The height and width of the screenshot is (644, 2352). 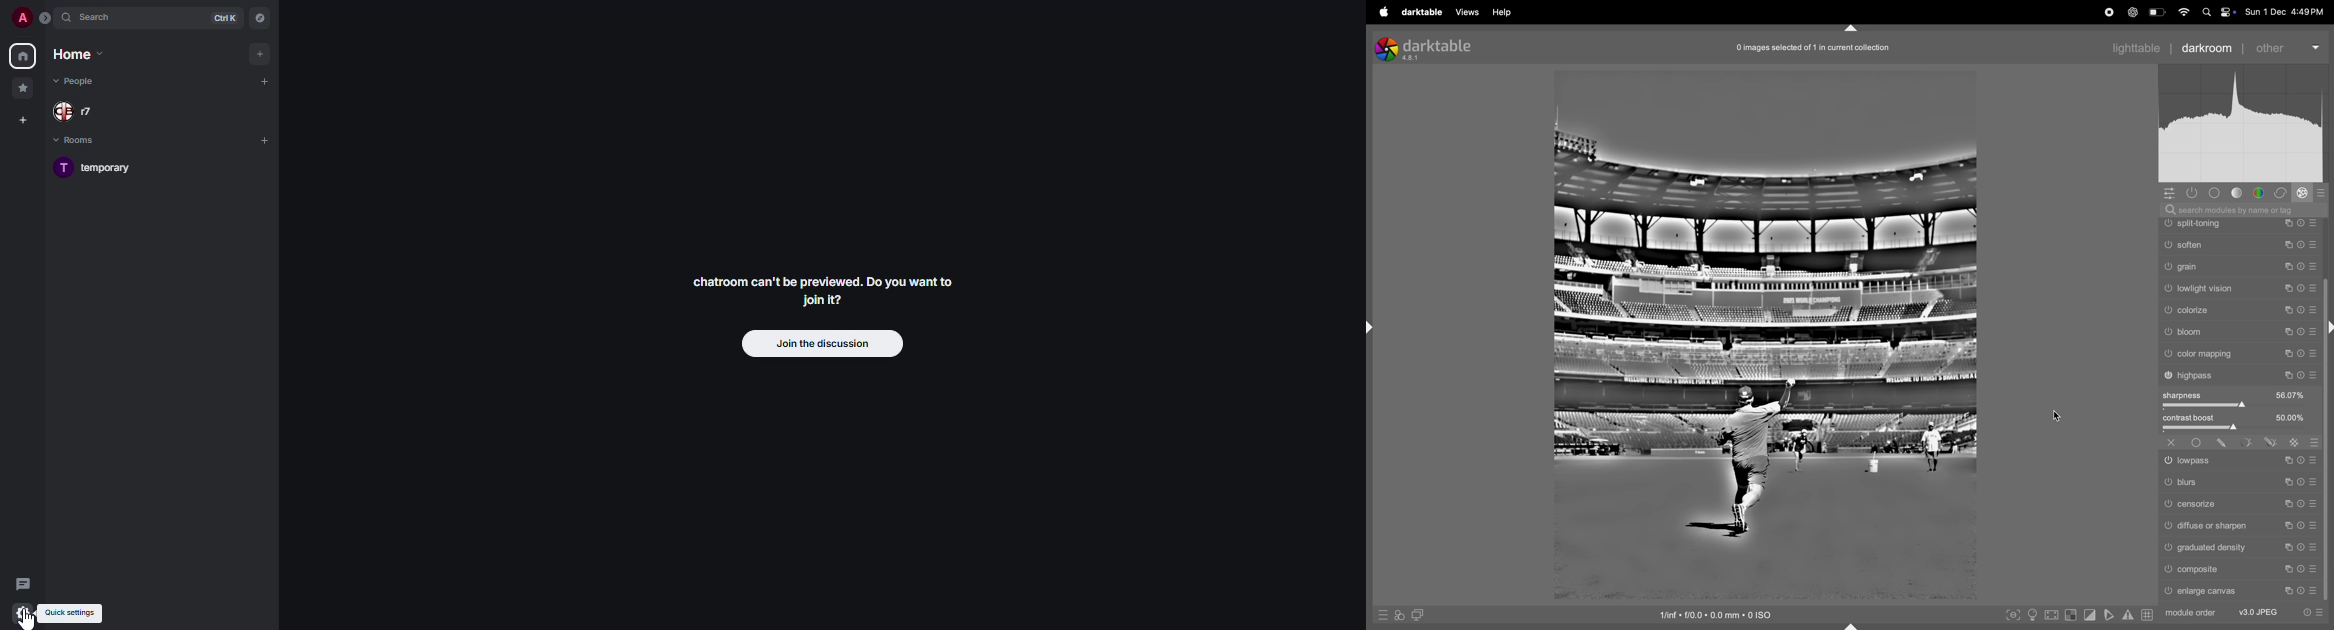 What do you see at coordinates (2247, 127) in the screenshot?
I see `histogram` at bounding box center [2247, 127].